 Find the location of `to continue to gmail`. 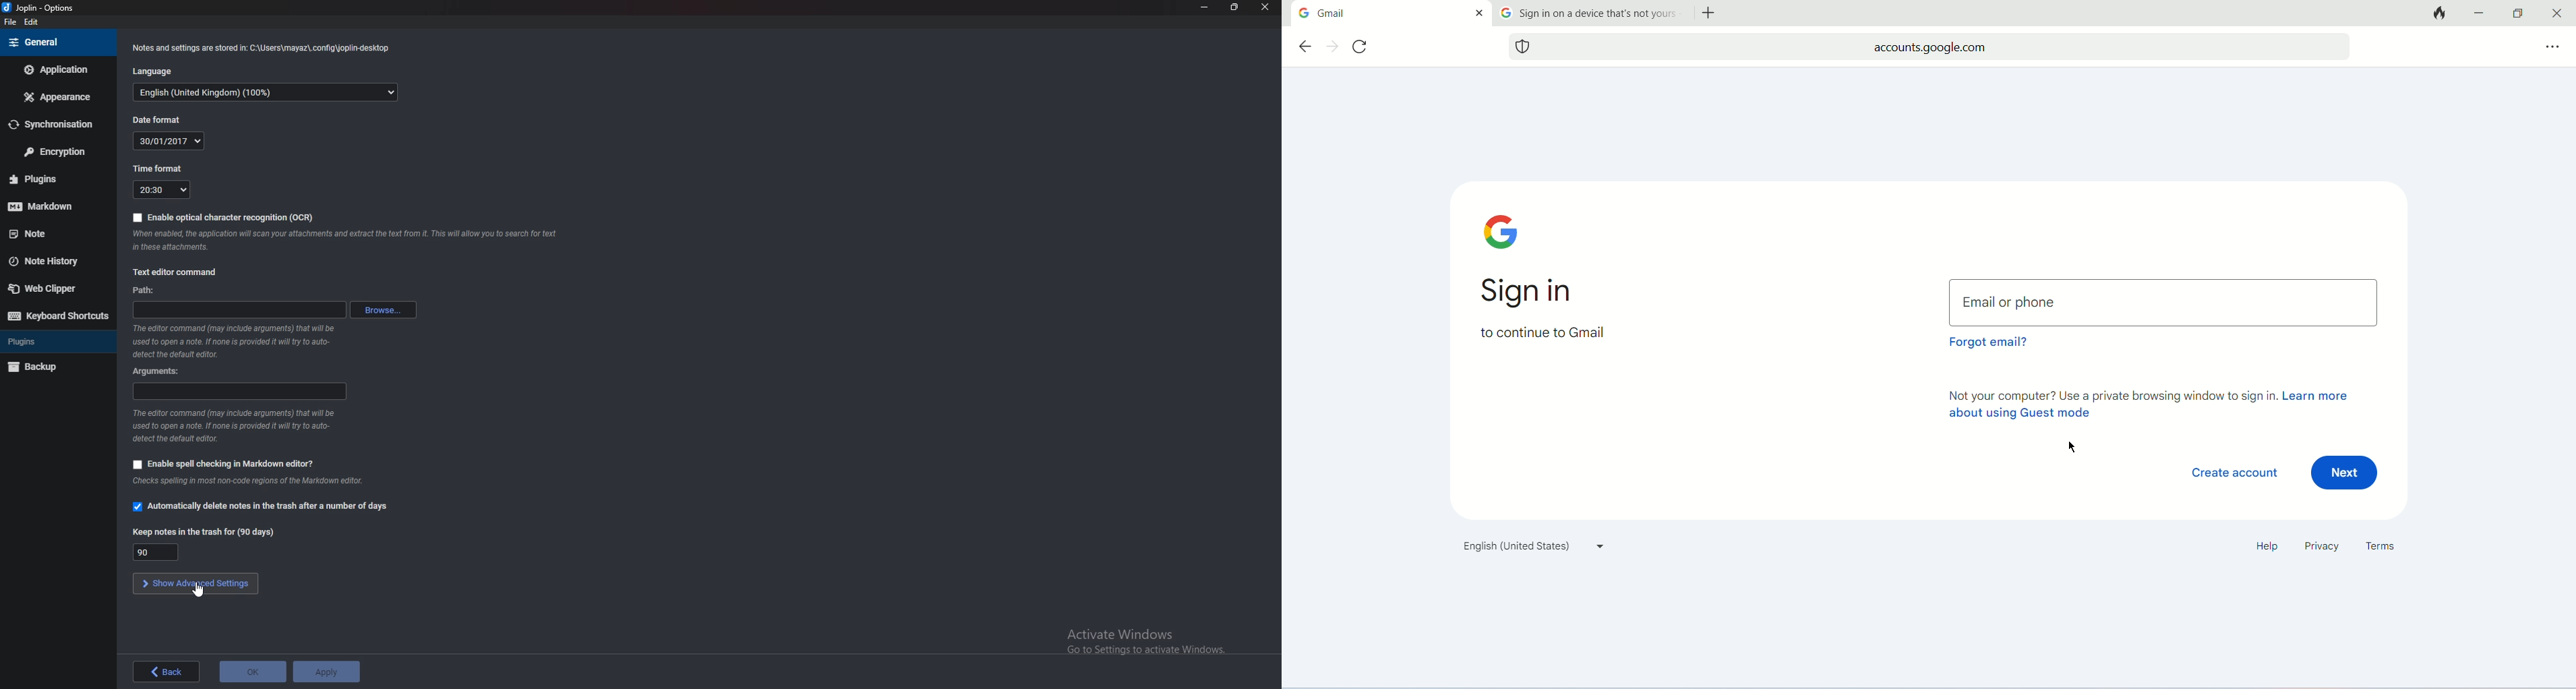

to continue to gmail is located at coordinates (1542, 338).